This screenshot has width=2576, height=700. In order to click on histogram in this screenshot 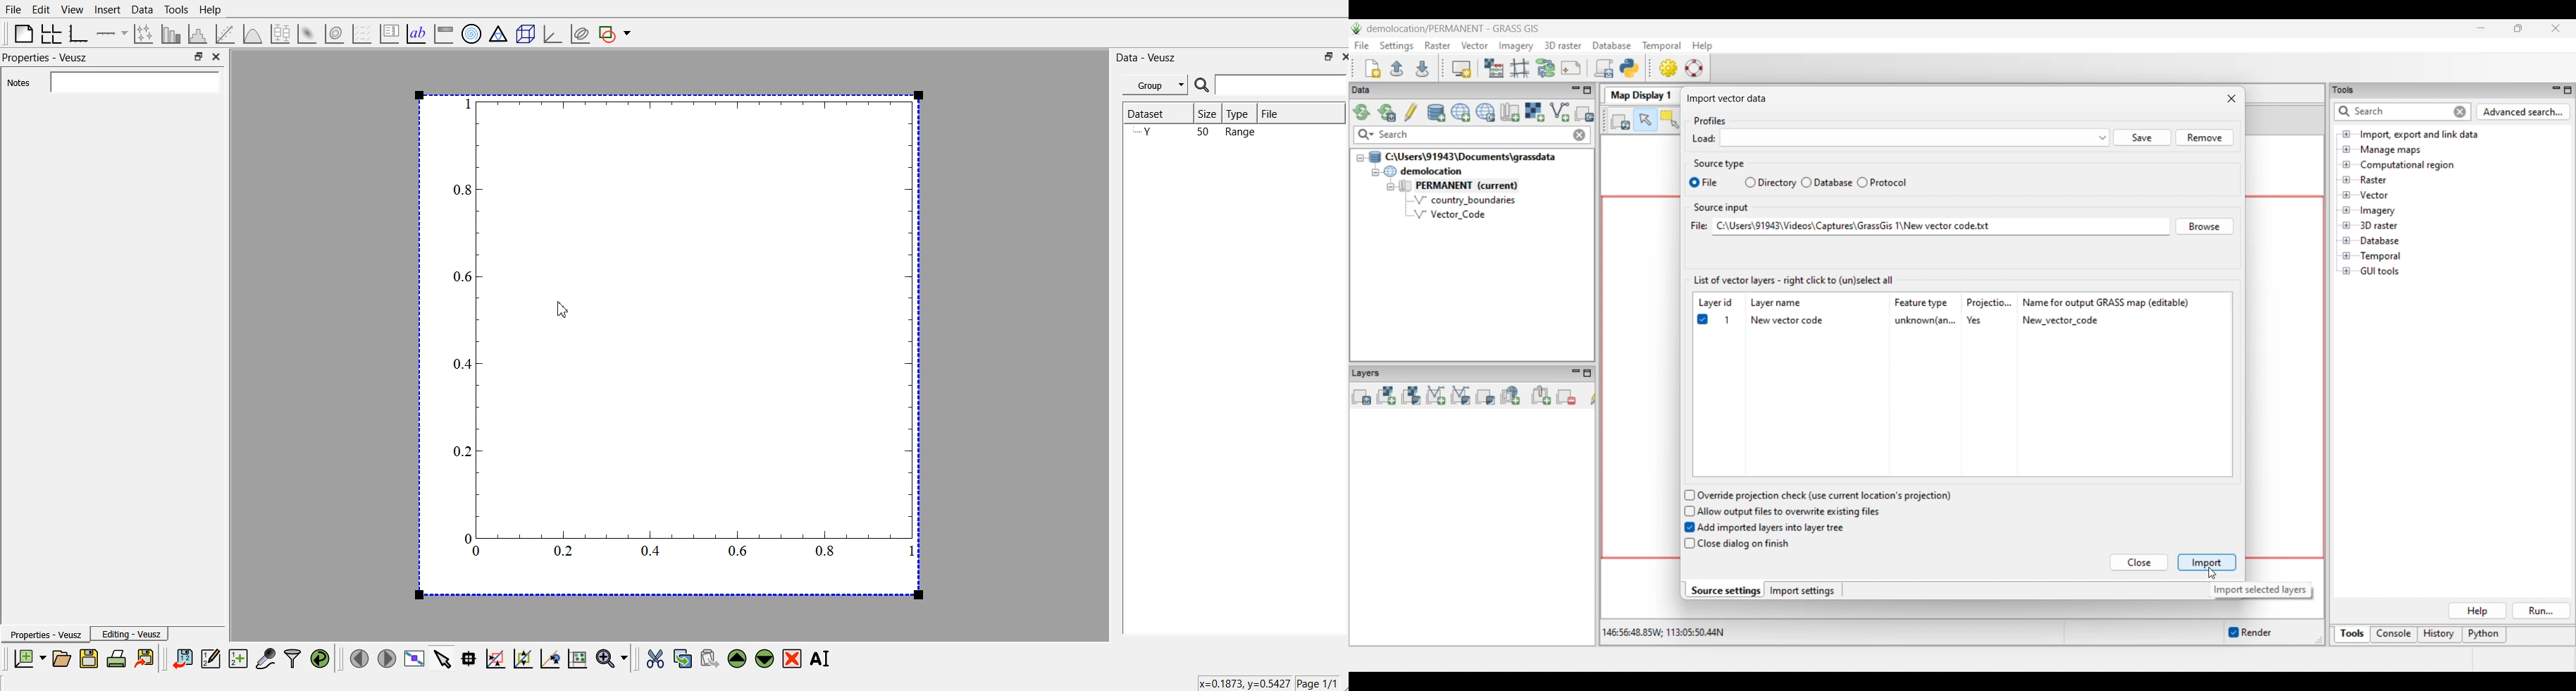, I will do `click(199, 32)`.